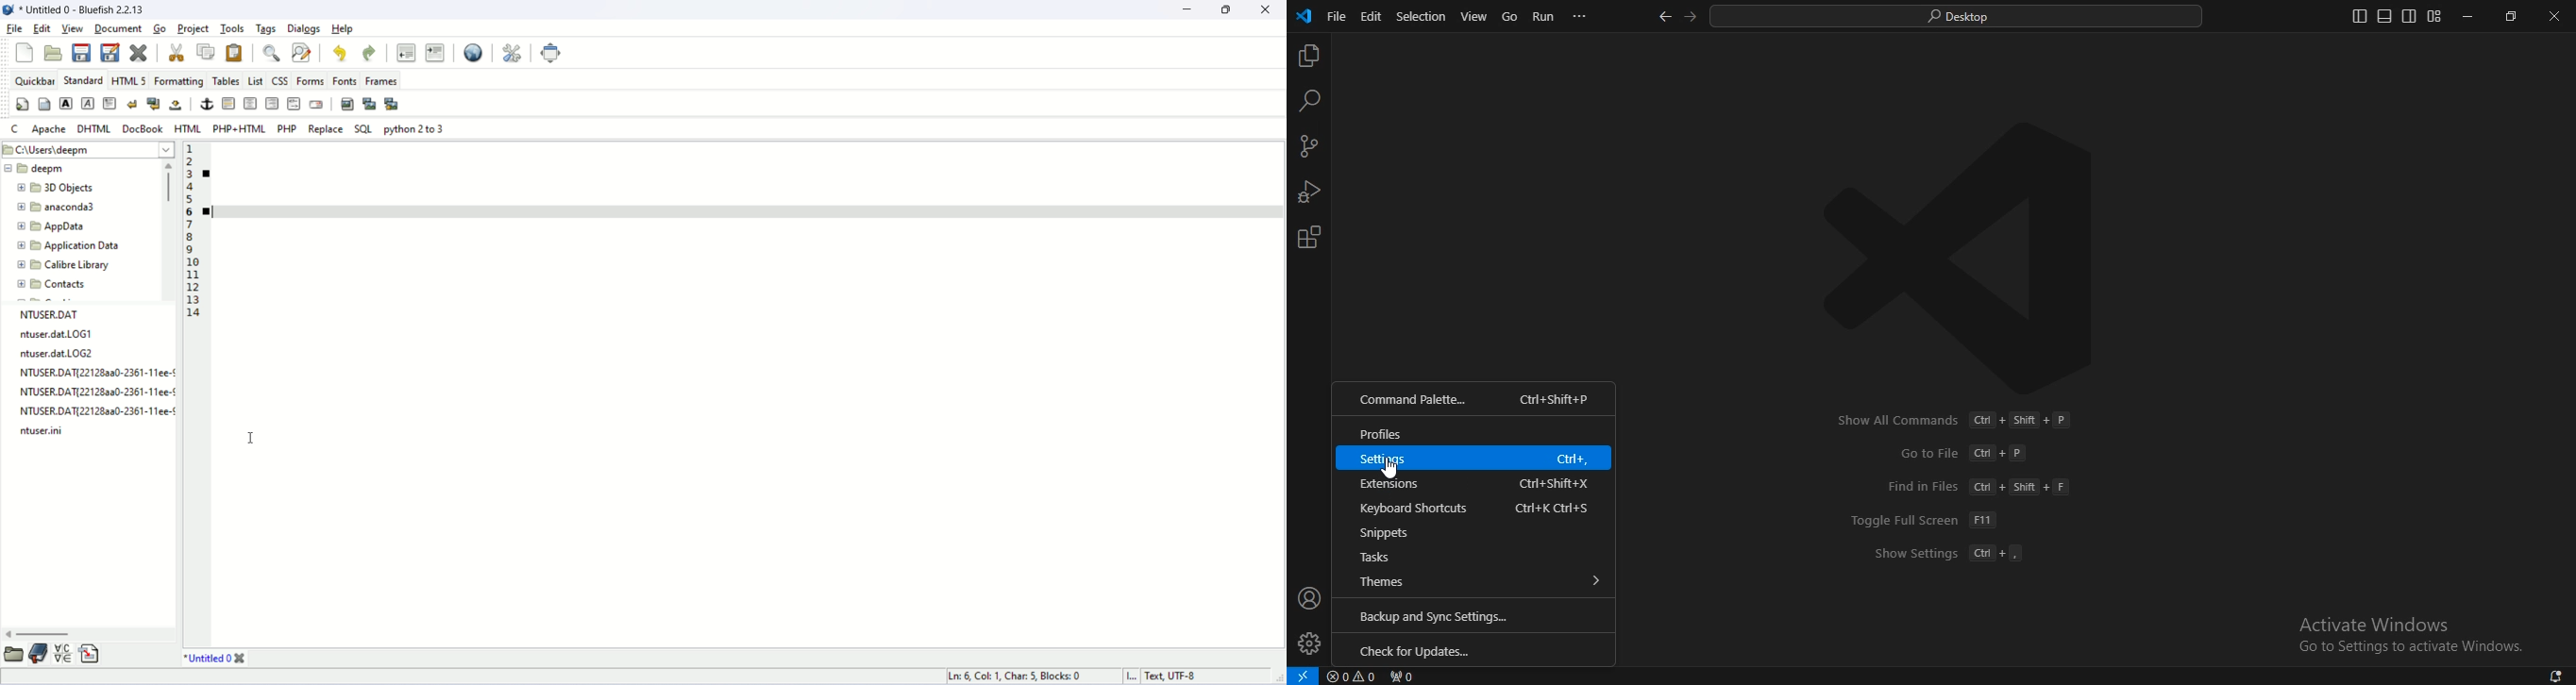 The width and height of the screenshot is (2576, 700). Describe the element at coordinates (32, 79) in the screenshot. I see `quickbar` at that location.